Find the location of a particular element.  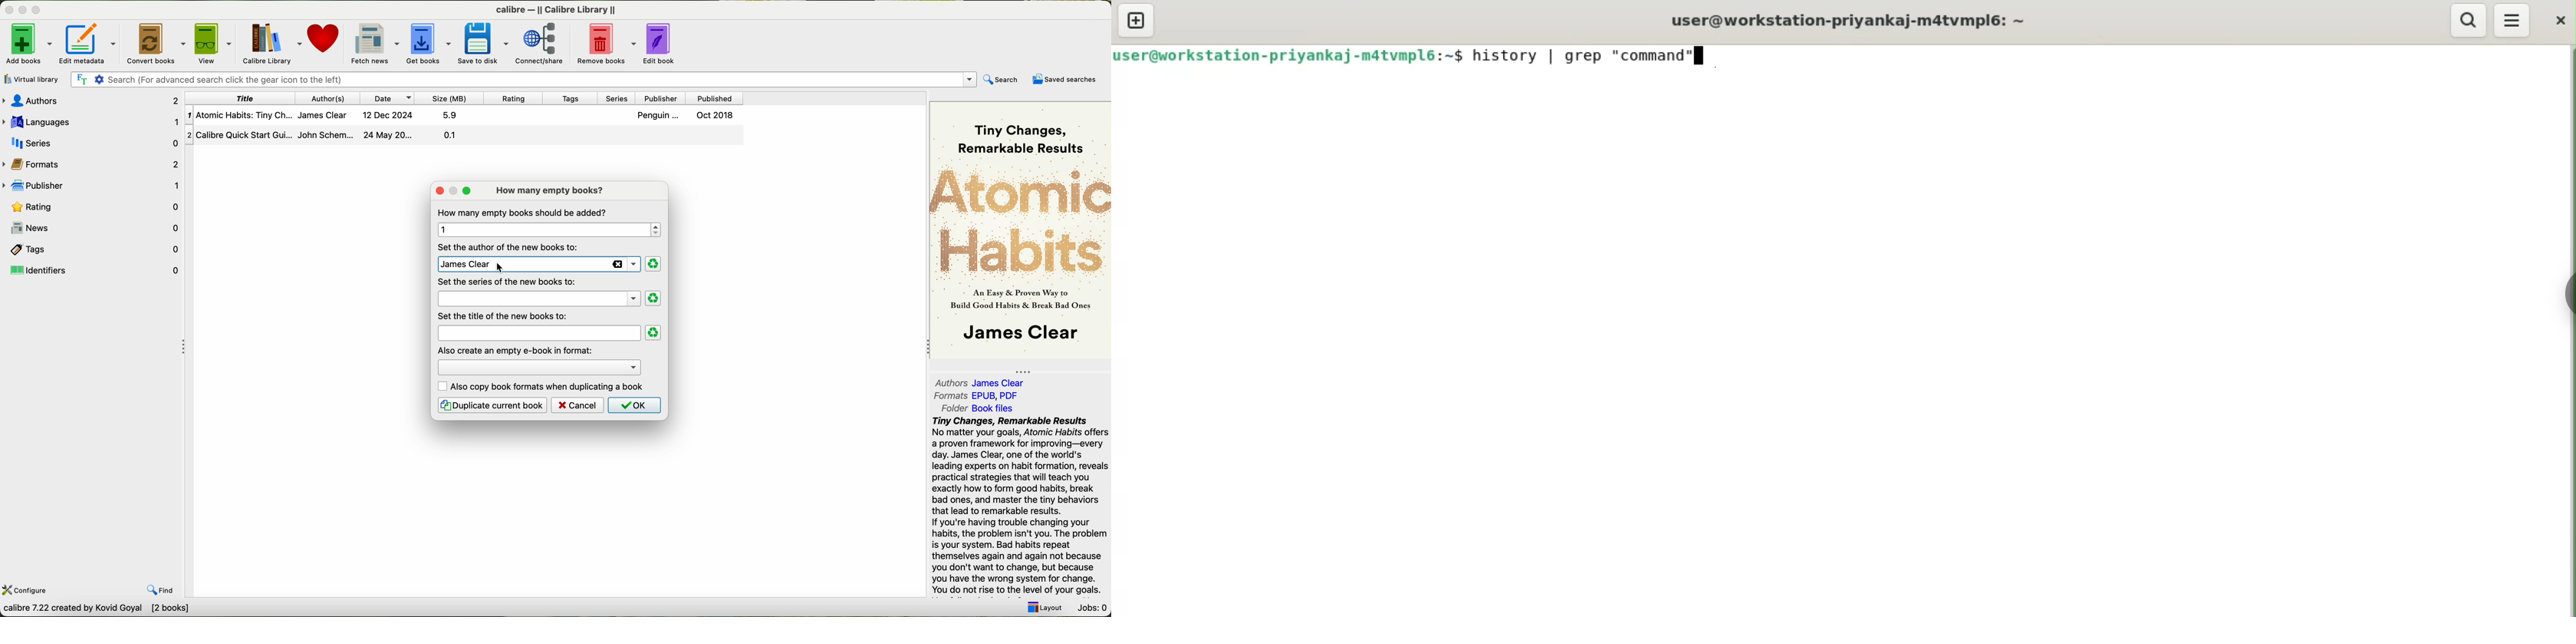

languages is located at coordinates (92, 121).